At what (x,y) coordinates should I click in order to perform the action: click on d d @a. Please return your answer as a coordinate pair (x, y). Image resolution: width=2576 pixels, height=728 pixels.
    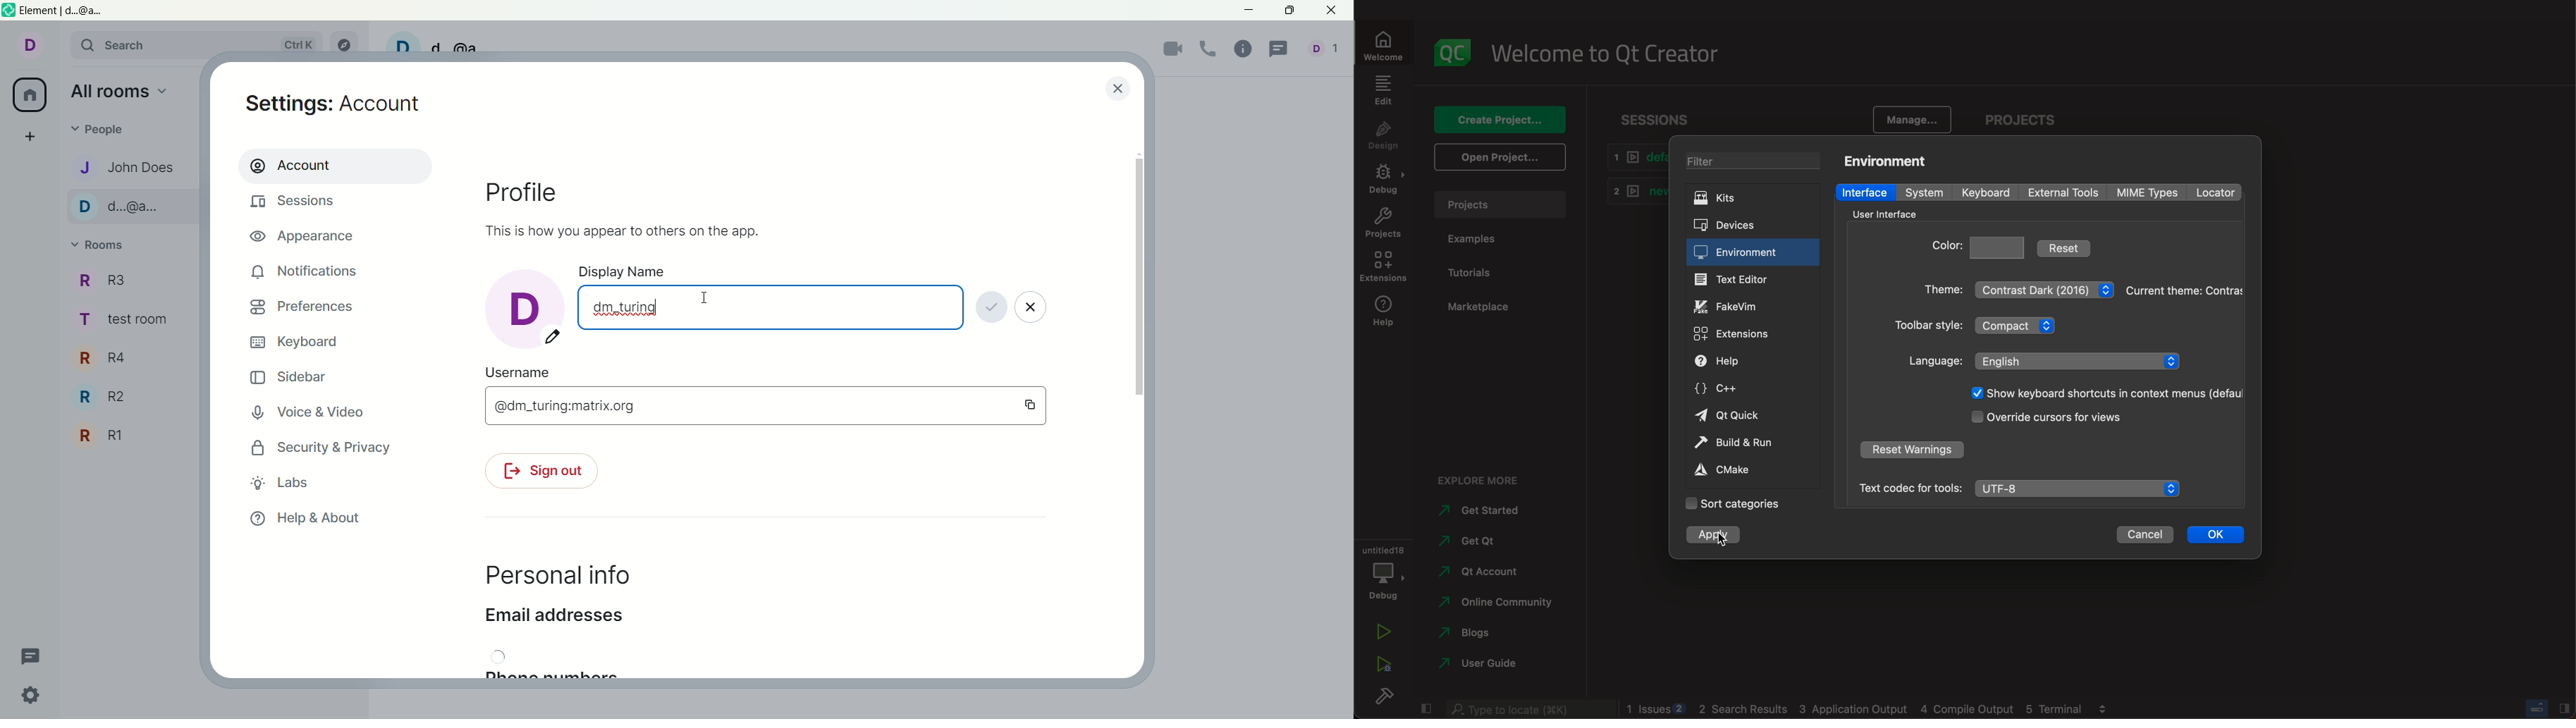
    Looking at the image, I should click on (437, 44).